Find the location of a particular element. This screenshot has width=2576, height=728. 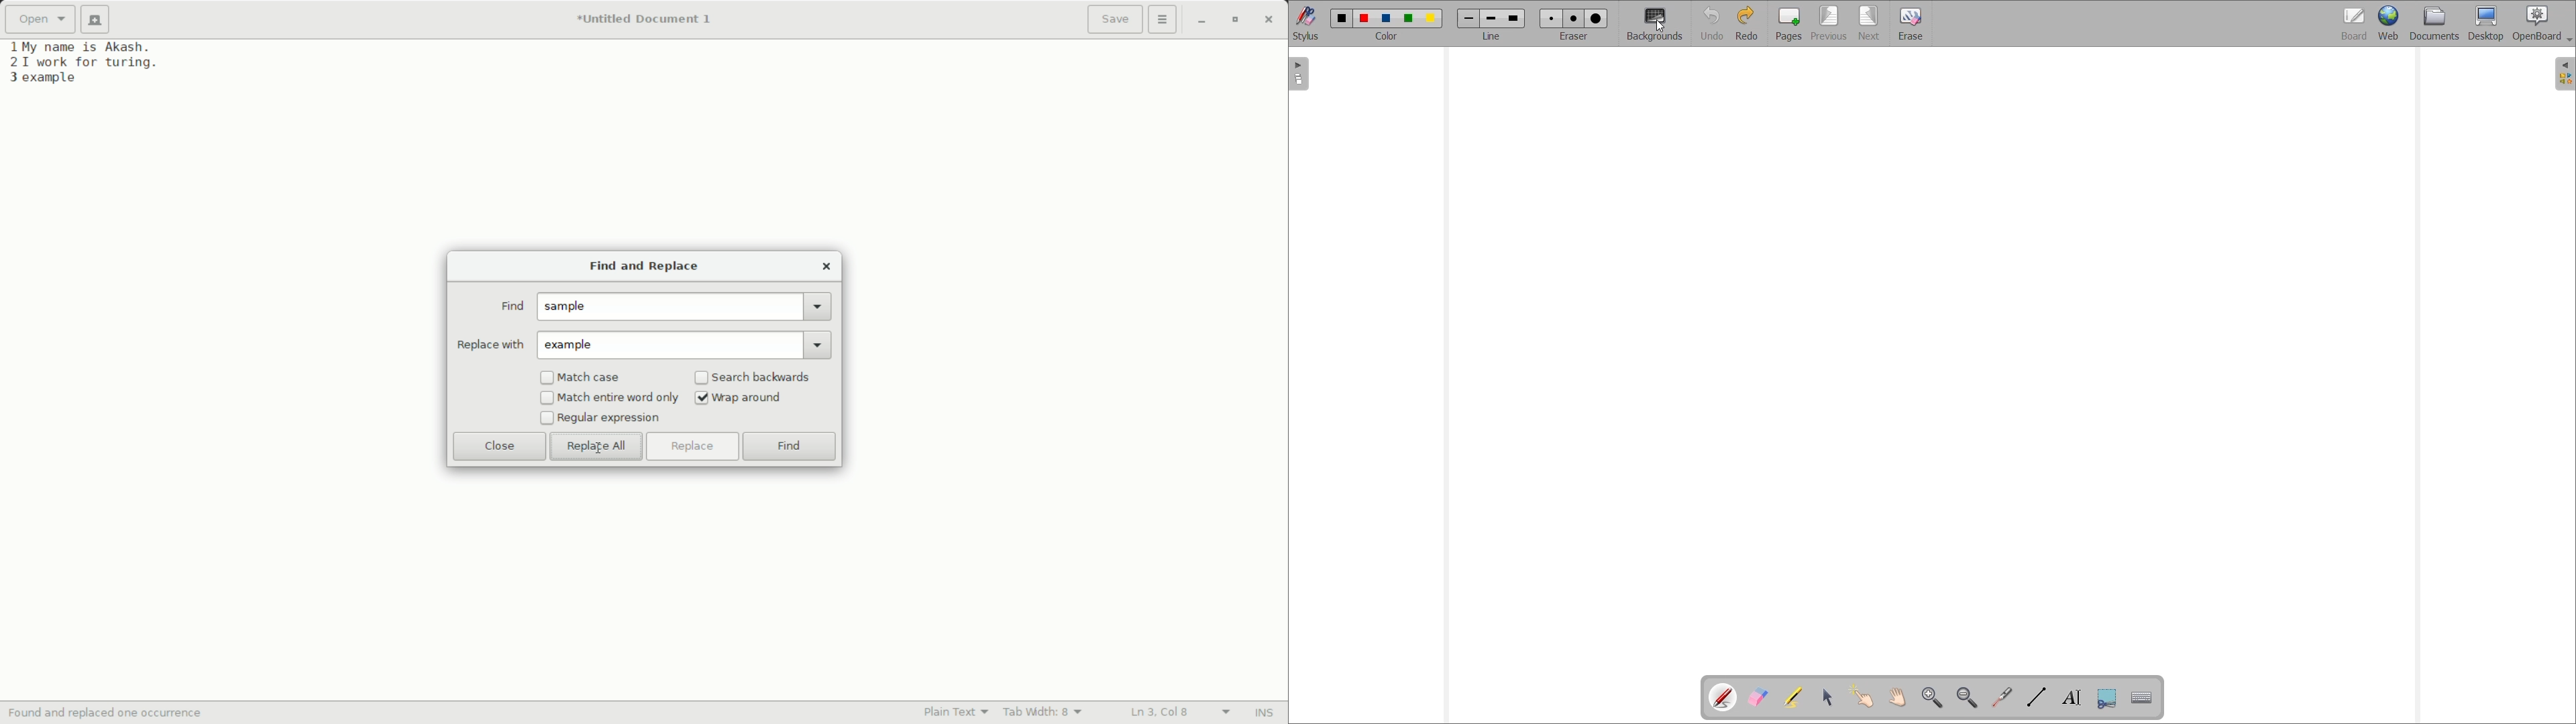

Add page is located at coordinates (1788, 23).